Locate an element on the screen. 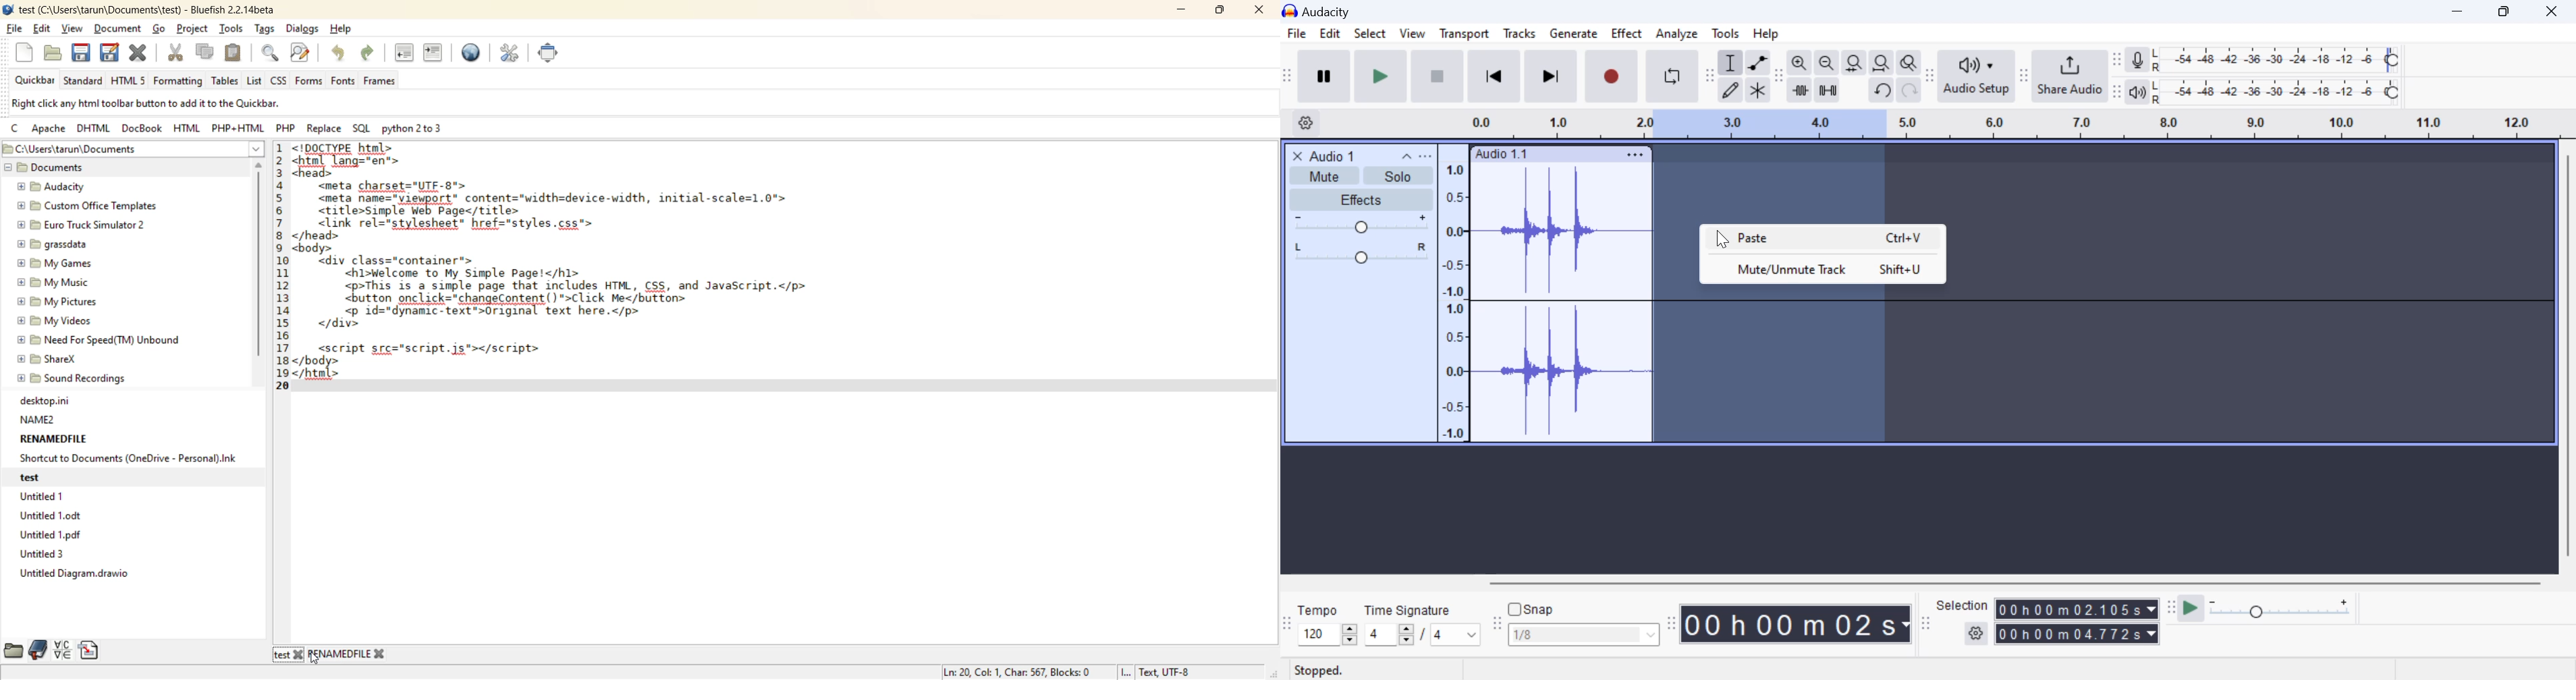 The height and width of the screenshot is (700, 2576). Cursor Position is located at coordinates (1721, 239).